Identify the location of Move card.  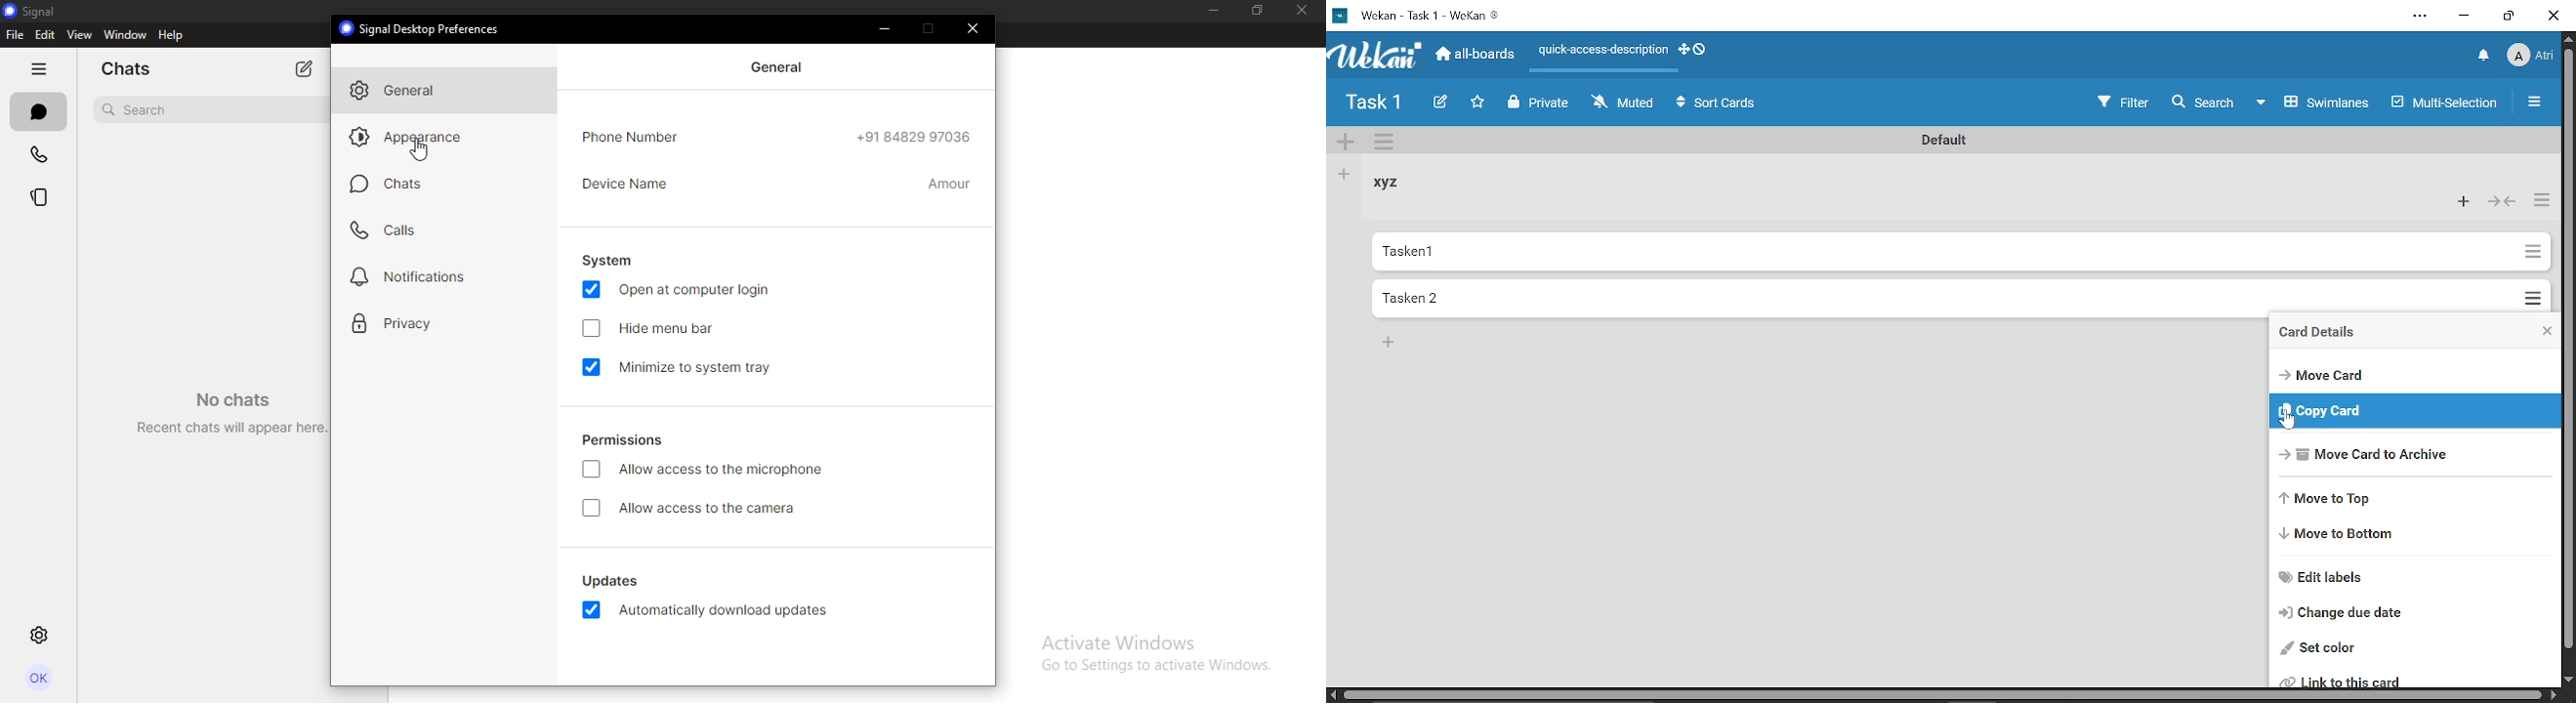
(2417, 375).